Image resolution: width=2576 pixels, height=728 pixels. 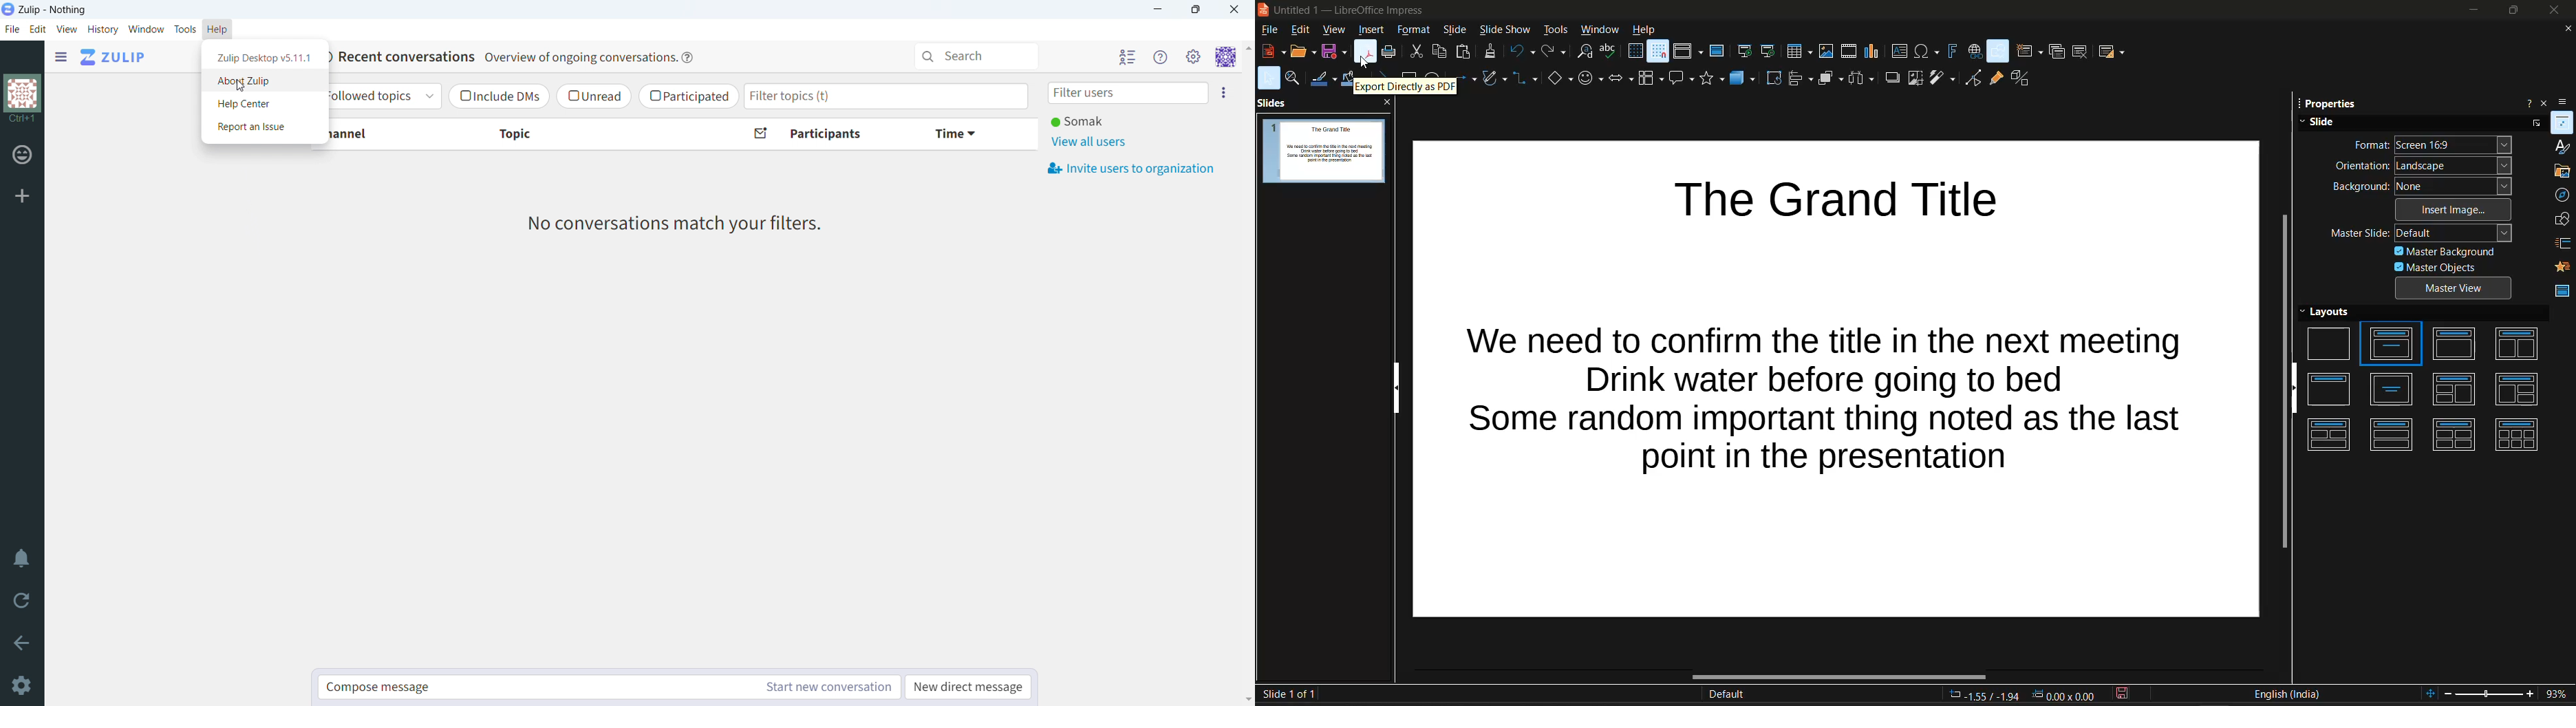 I want to click on file, so click(x=12, y=31).